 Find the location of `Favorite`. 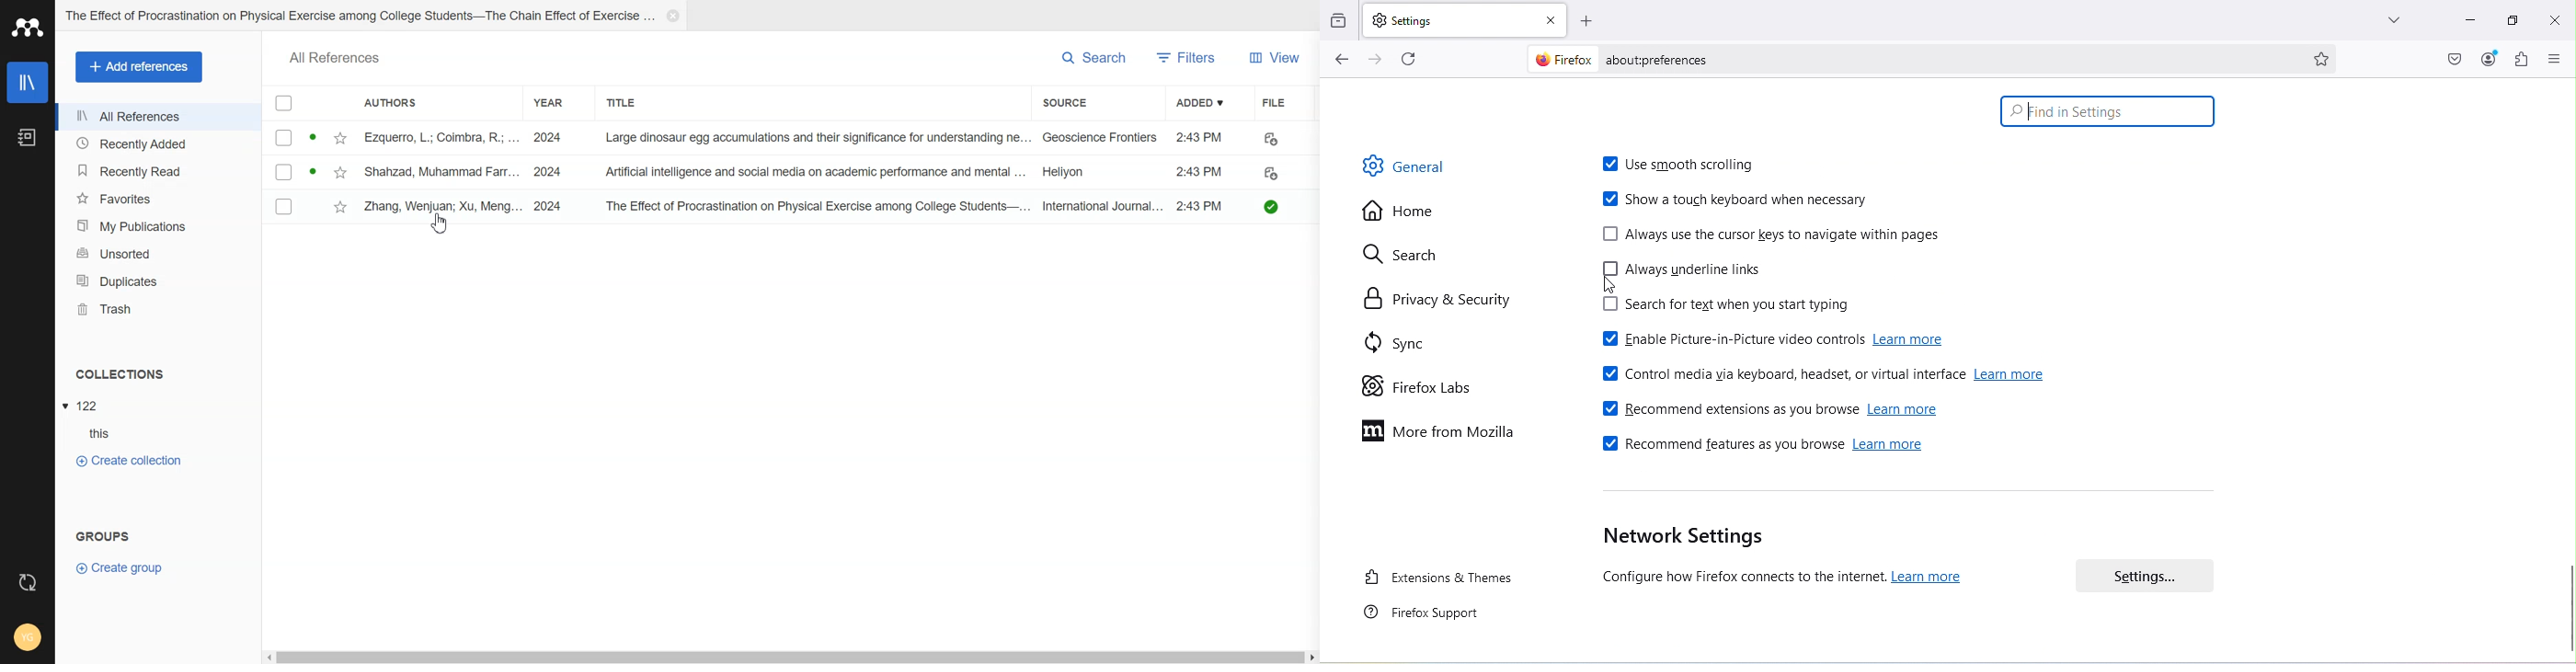

Favorite is located at coordinates (342, 136).